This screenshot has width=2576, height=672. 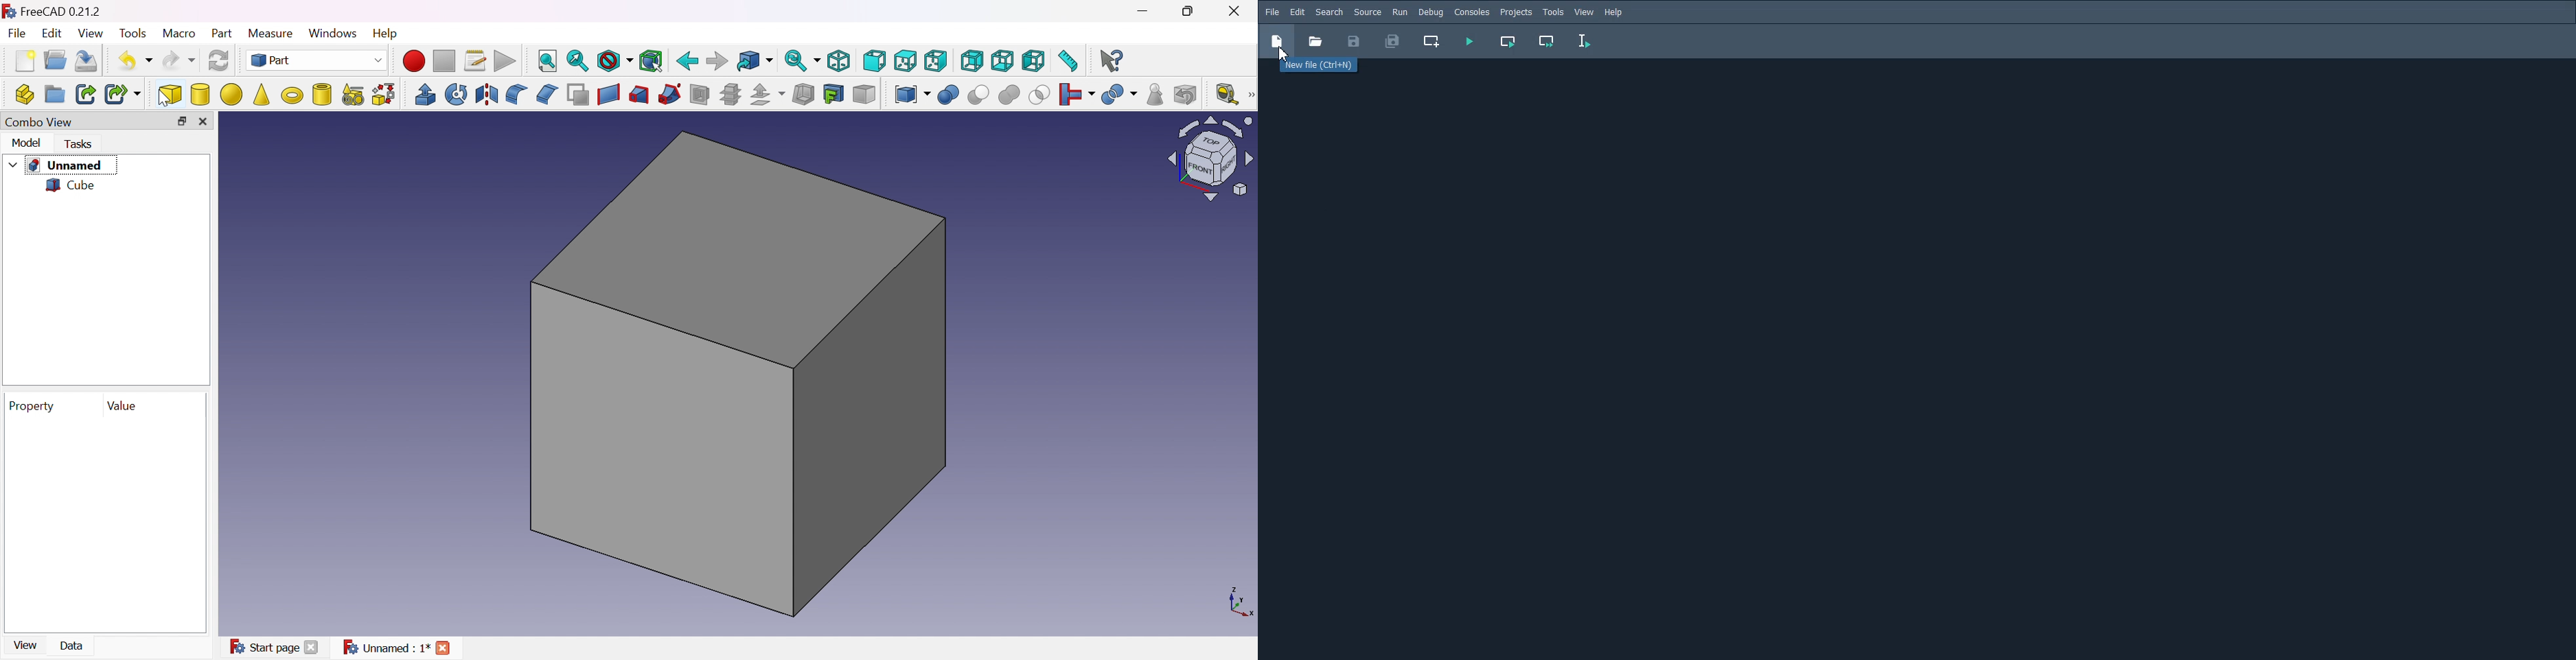 What do you see at coordinates (1010, 95) in the screenshot?
I see `Union` at bounding box center [1010, 95].